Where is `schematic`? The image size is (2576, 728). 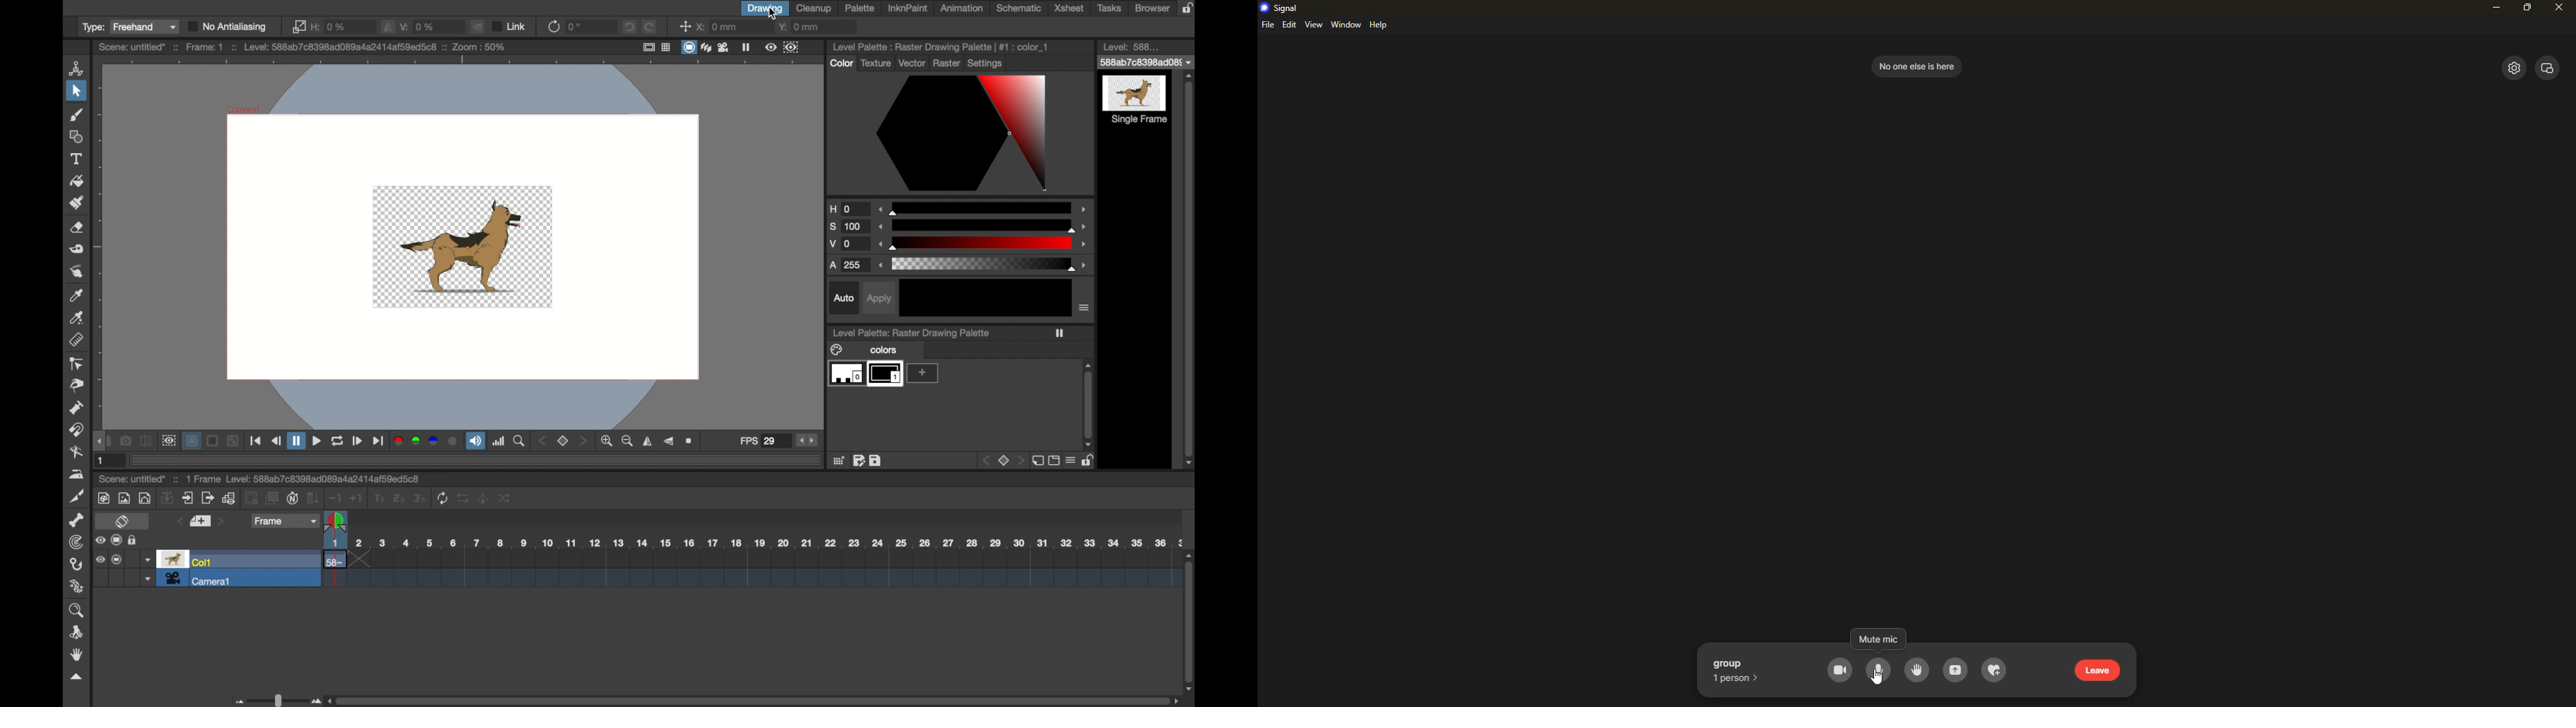
schematic is located at coordinates (1018, 8).